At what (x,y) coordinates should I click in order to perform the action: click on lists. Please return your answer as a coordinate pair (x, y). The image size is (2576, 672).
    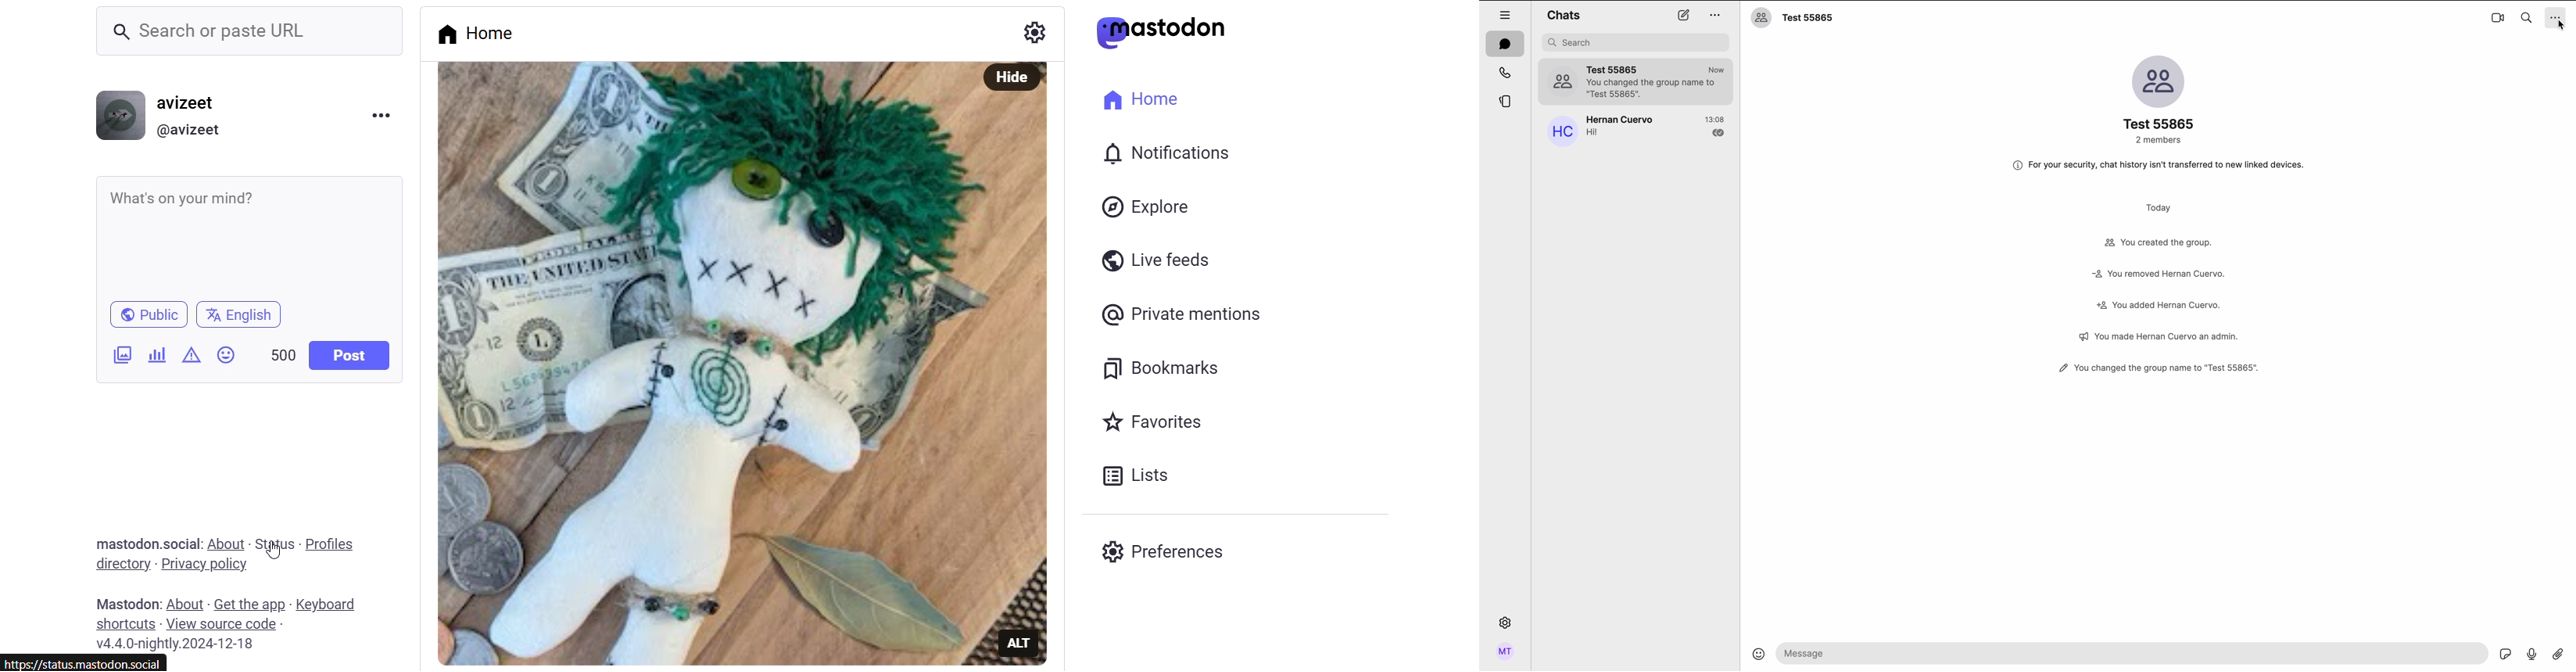
    Looking at the image, I should click on (1163, 475).